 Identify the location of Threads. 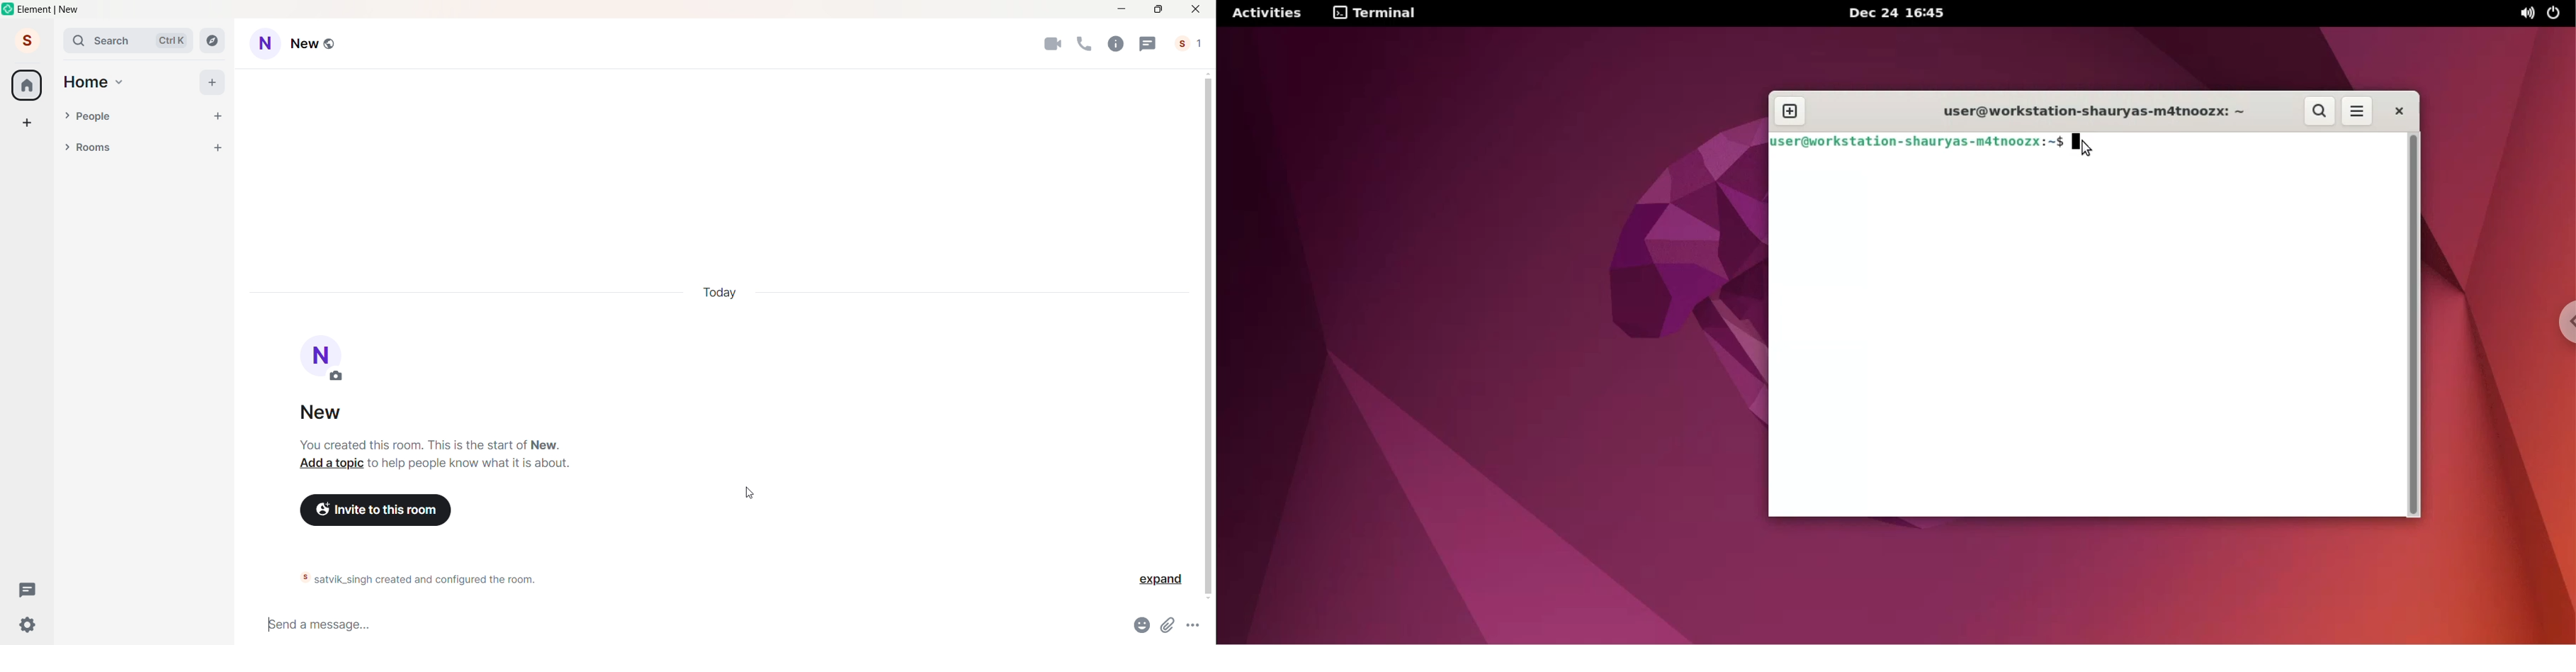
(30, 591).